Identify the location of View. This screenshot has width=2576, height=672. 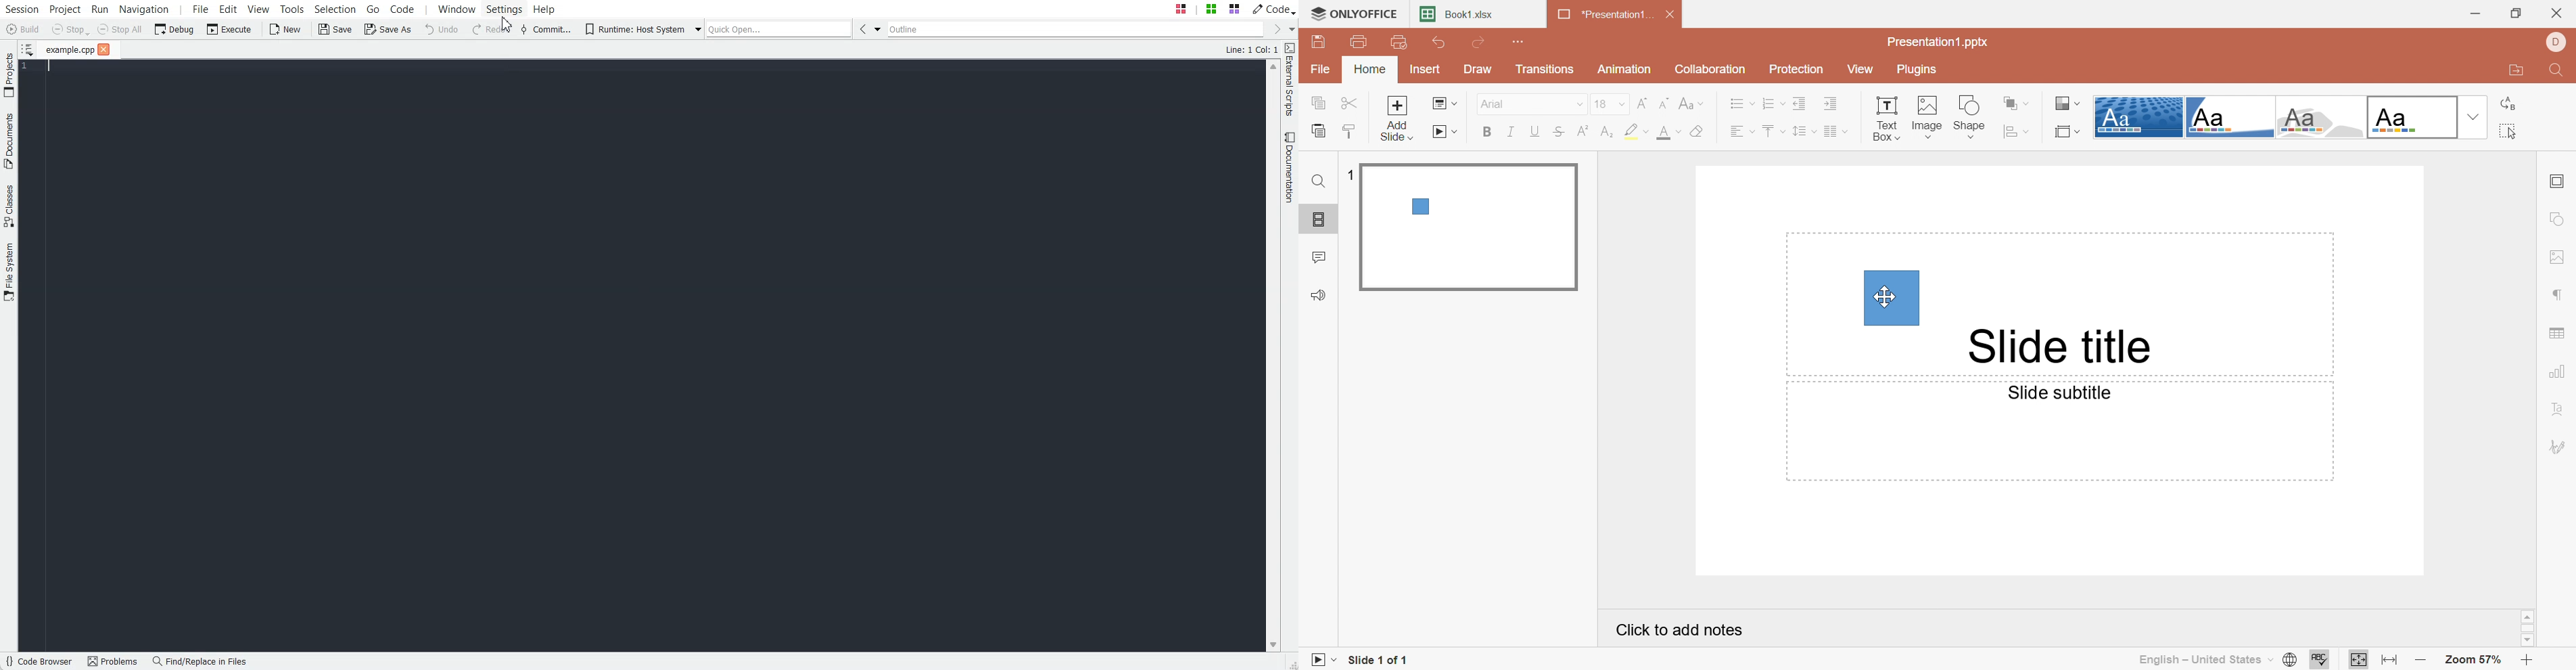
(1858, 71).